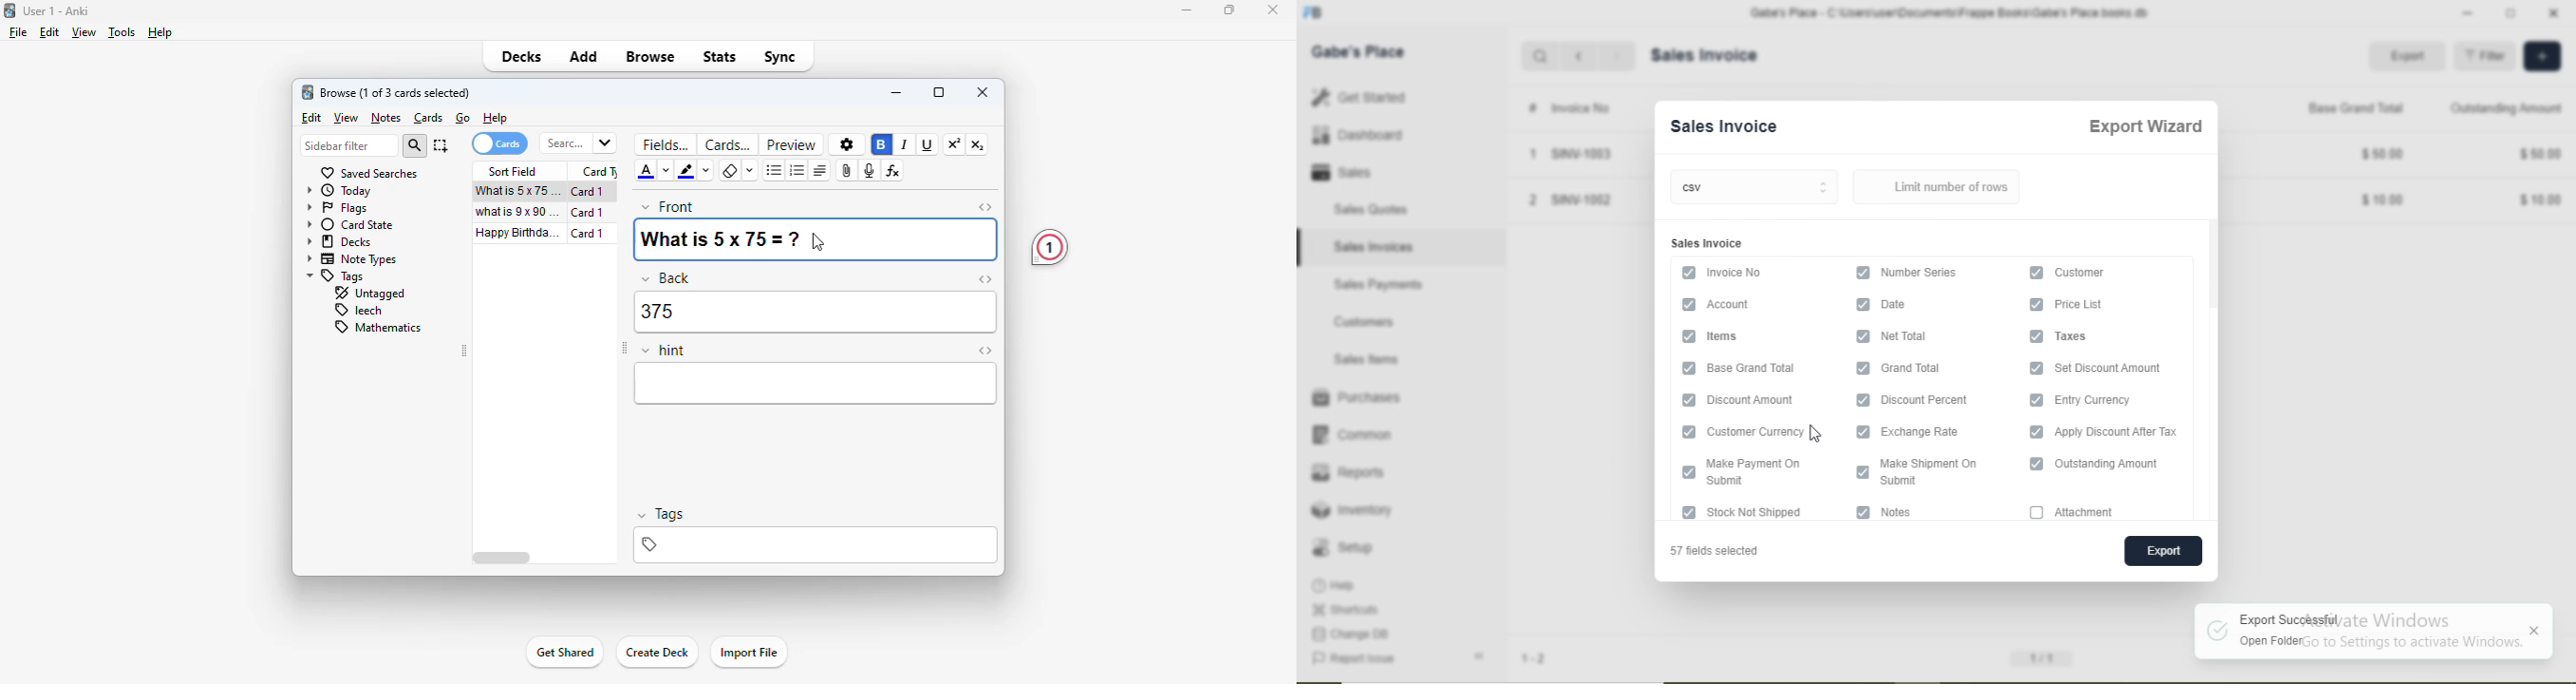 The width and height of the screenshot is (2576, 700). What do you see at coordinates (1231, 10) in the screenshot?
I see `maximize` at bounding box center [1231, 10].